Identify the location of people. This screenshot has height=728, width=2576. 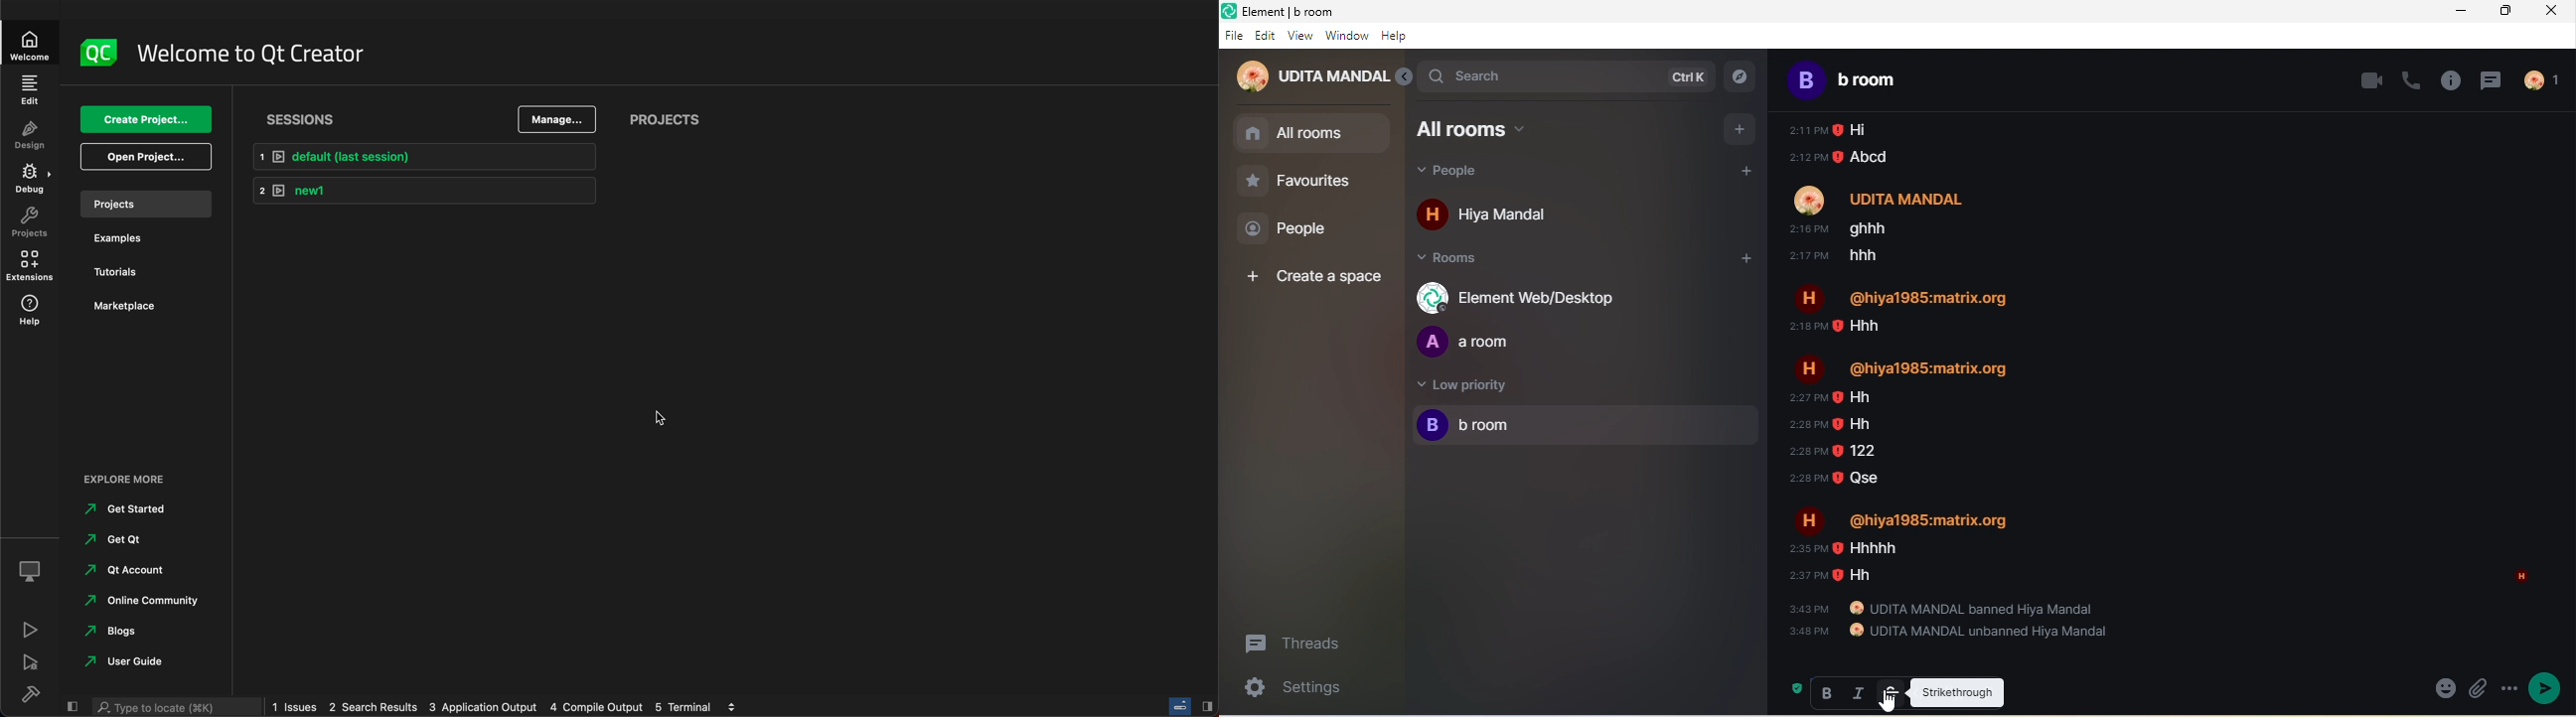
(1471, 174).